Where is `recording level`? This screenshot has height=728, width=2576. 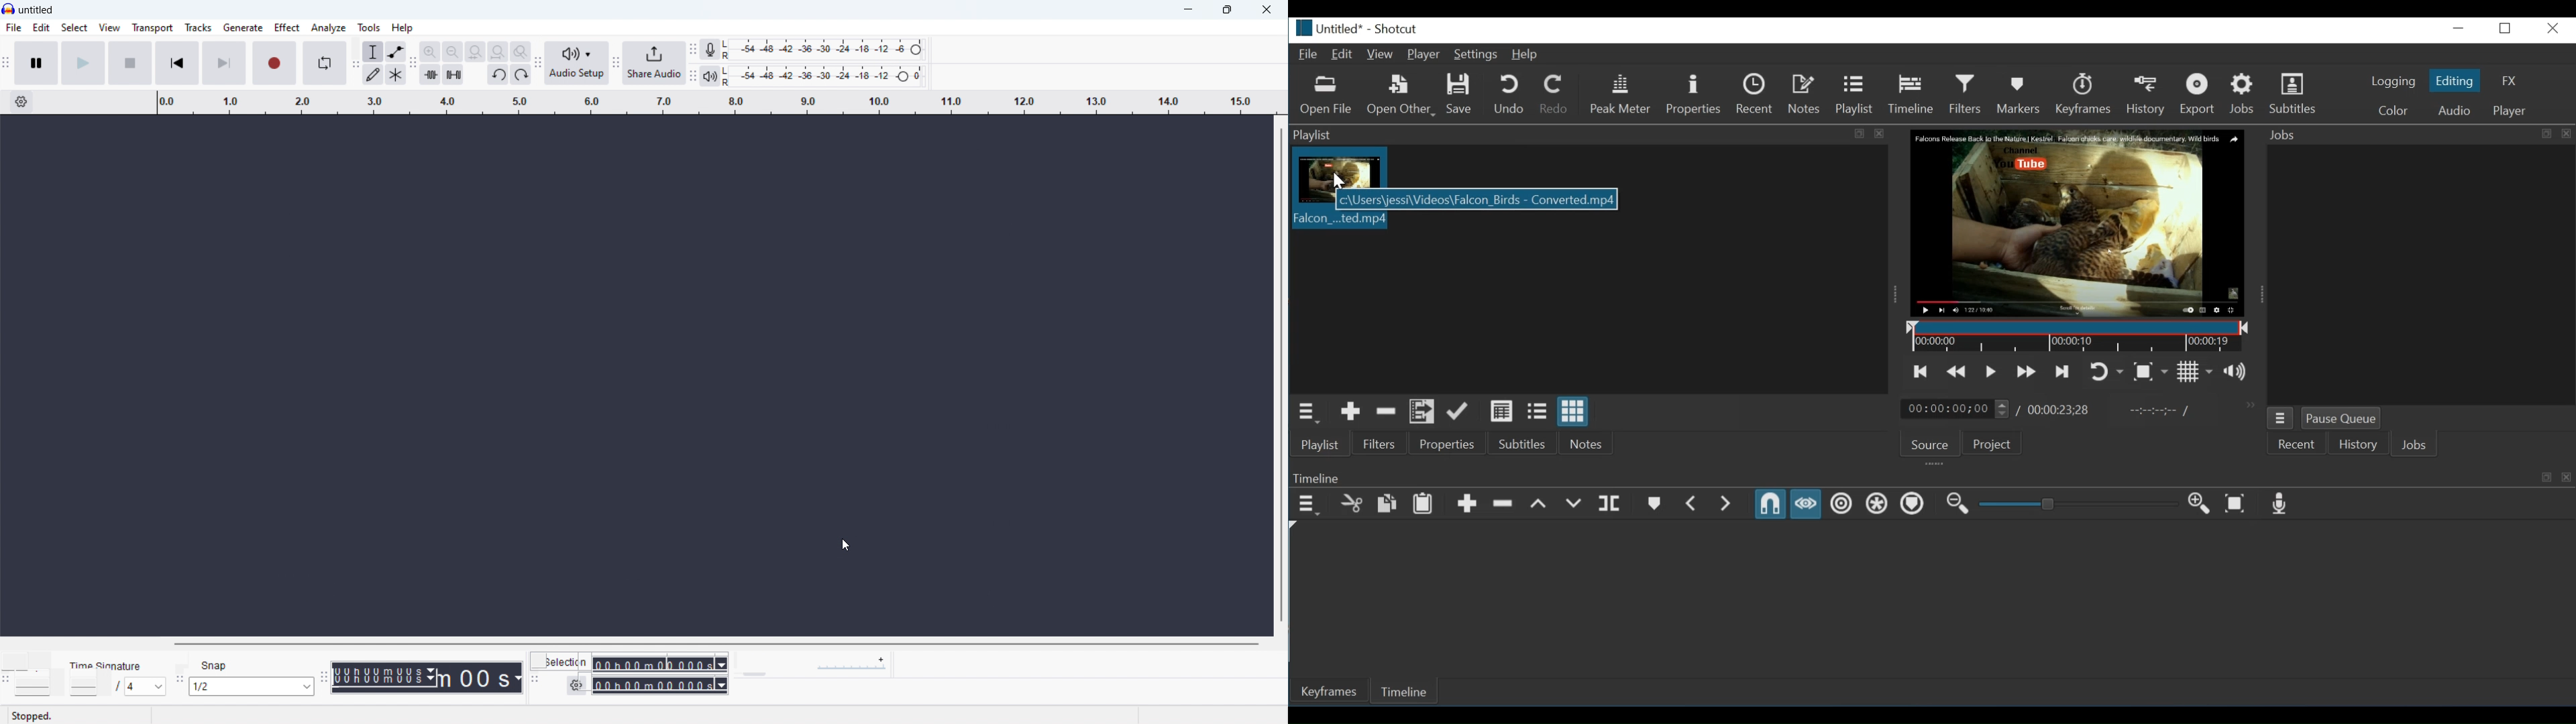 recording level is located at coordinates (828, 50).